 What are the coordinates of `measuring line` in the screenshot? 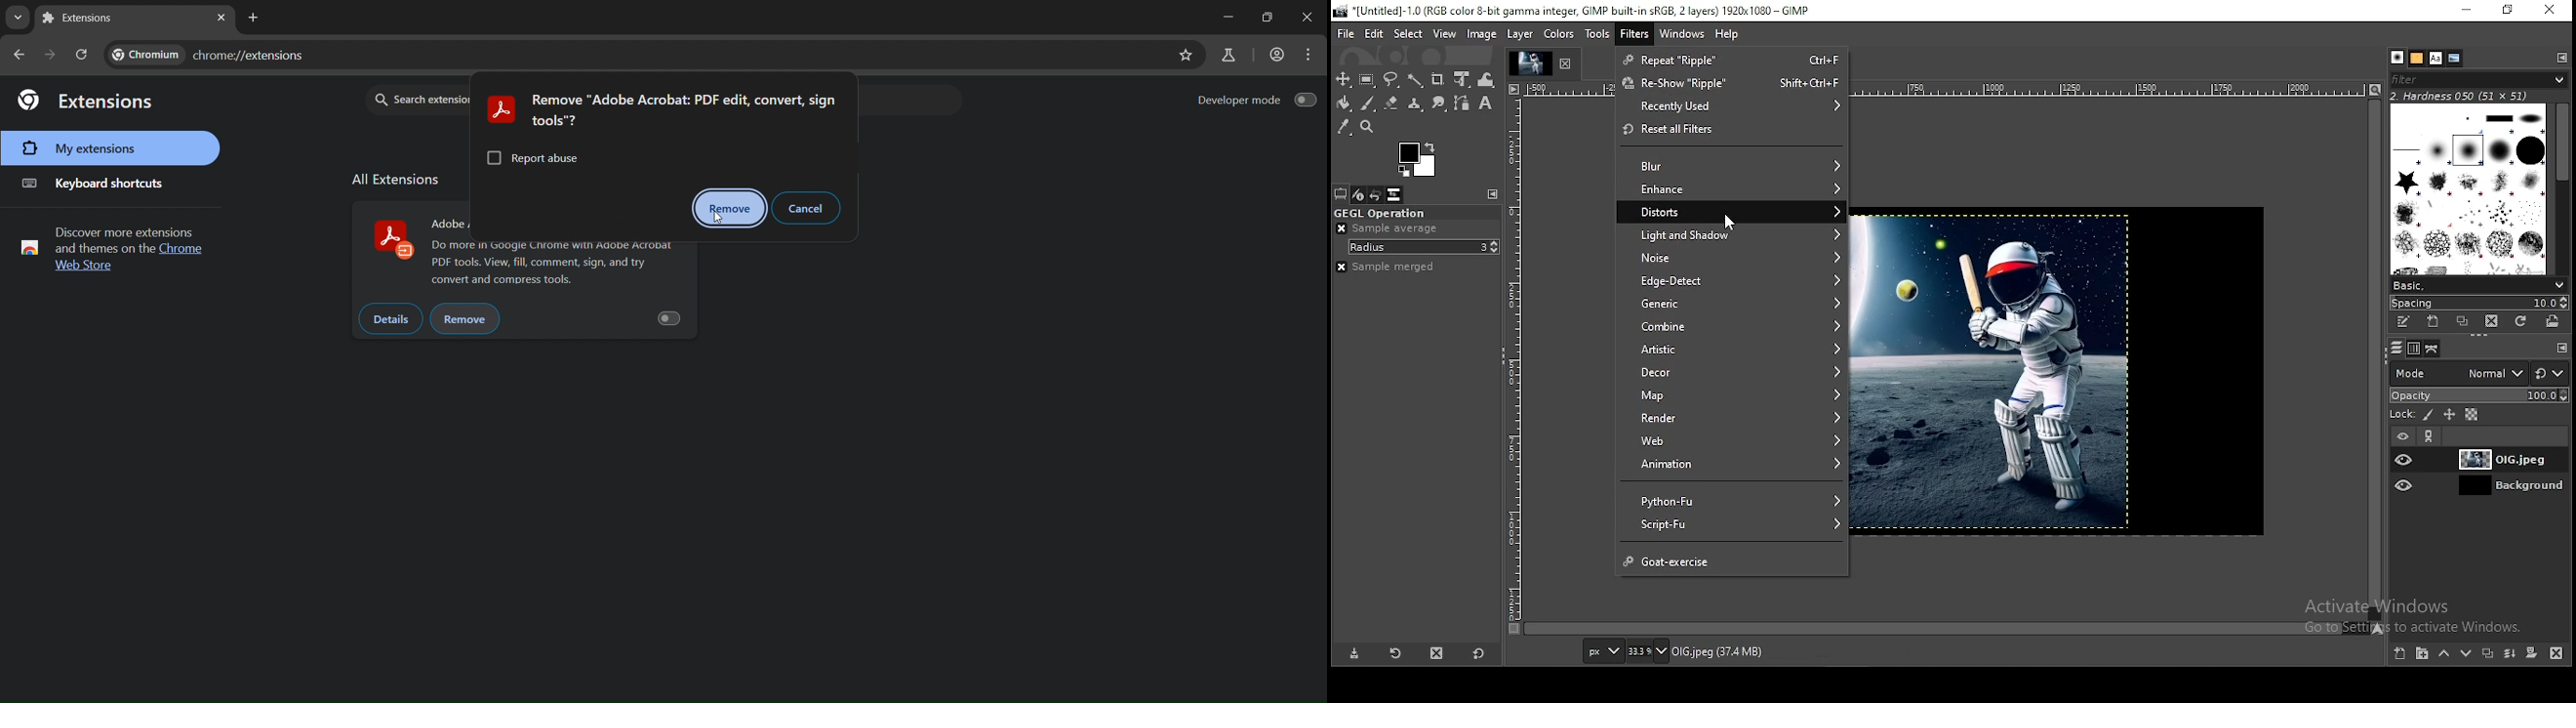 It's located at (2117, 89).